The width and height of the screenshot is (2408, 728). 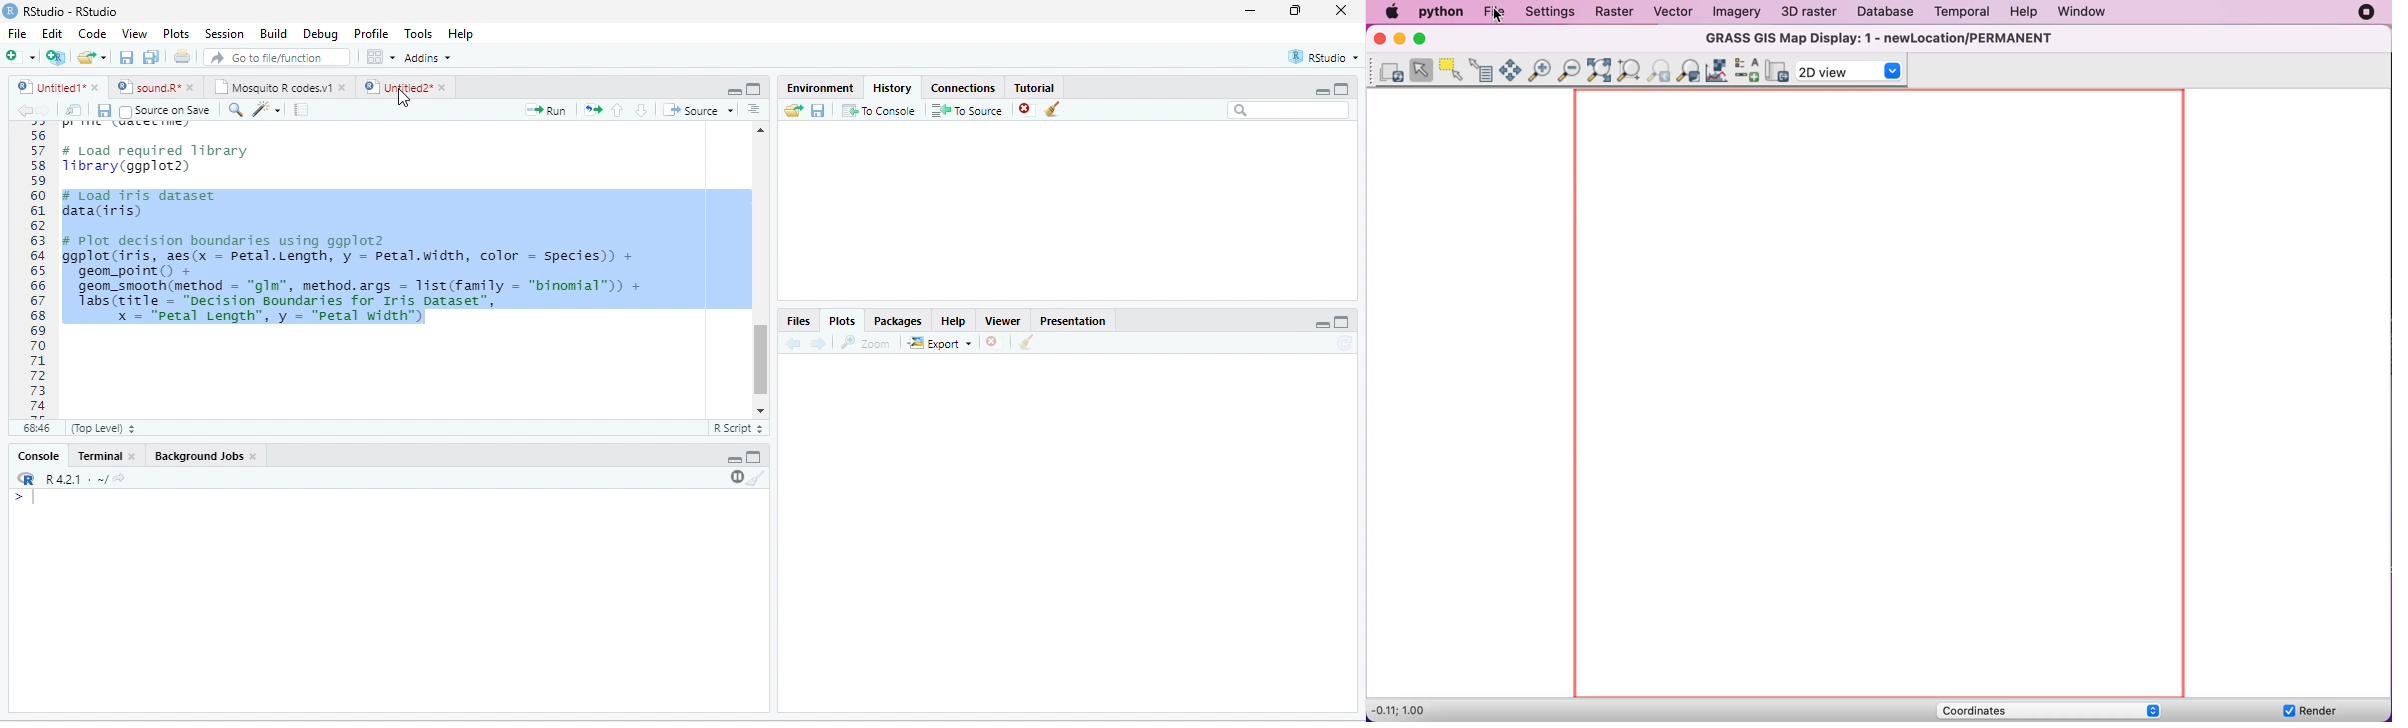 I want to click on clear, so click(x=757, y=478).